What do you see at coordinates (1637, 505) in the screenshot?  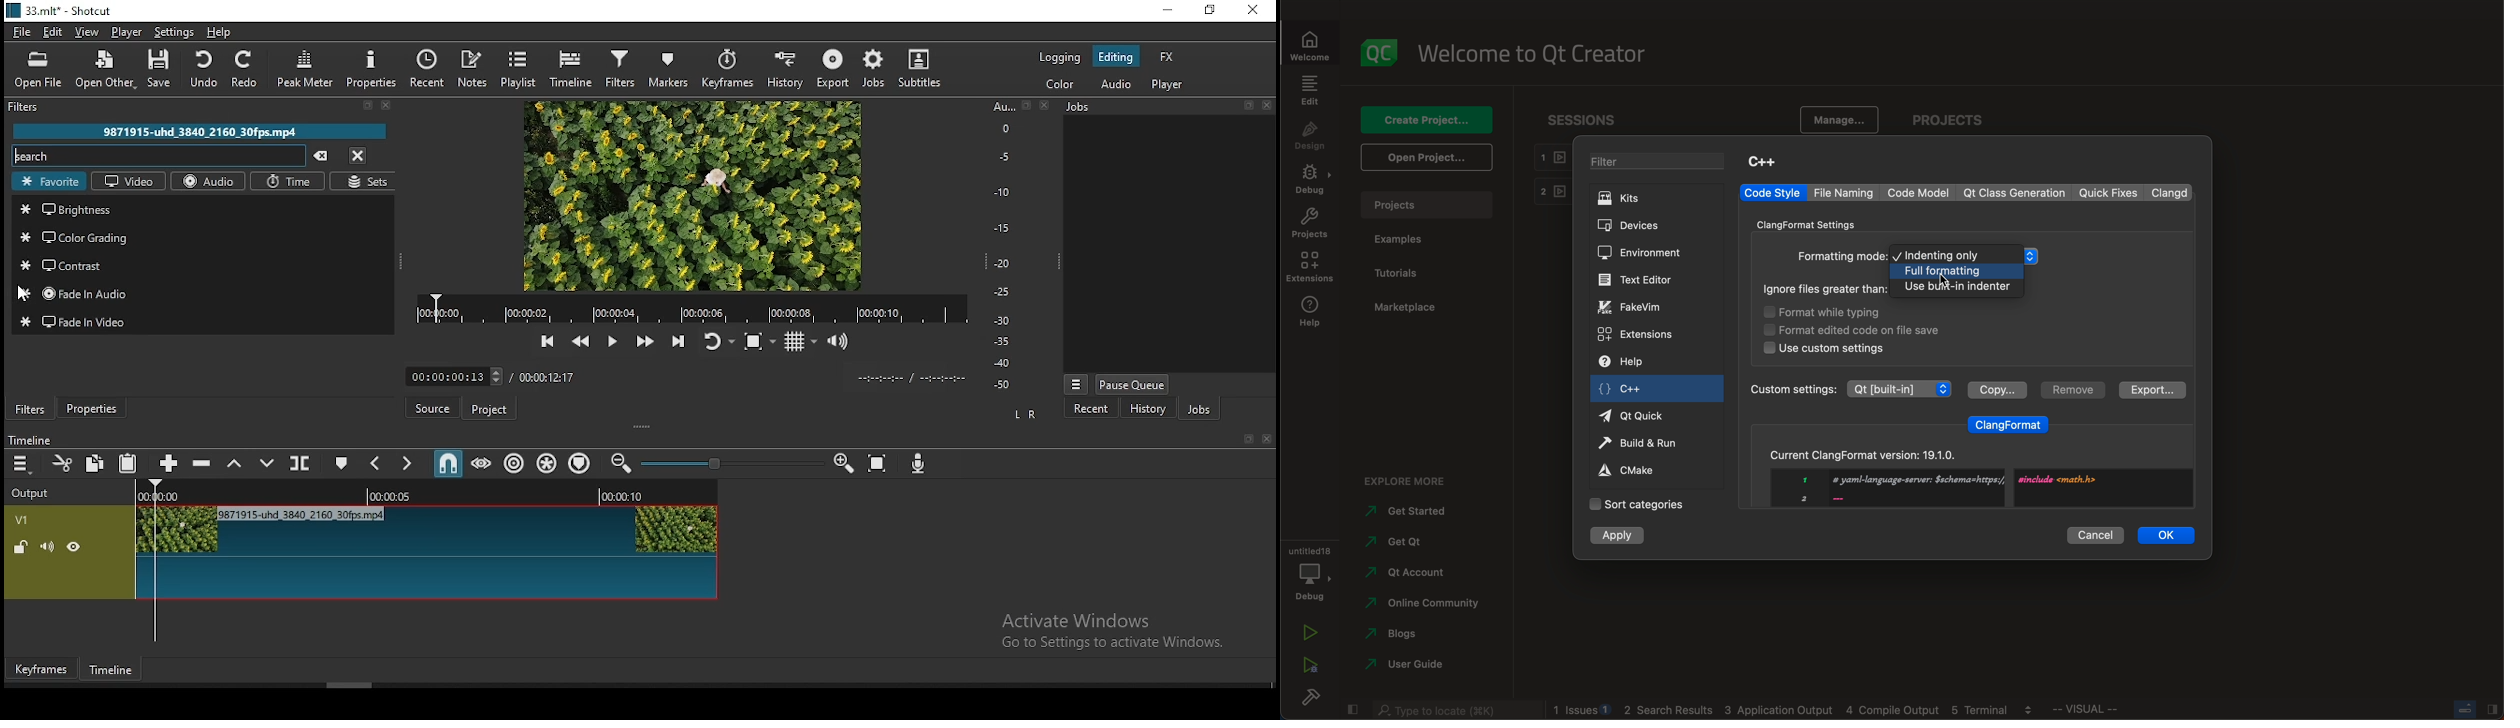 I see `categories` at bounding box center [1637, 505].